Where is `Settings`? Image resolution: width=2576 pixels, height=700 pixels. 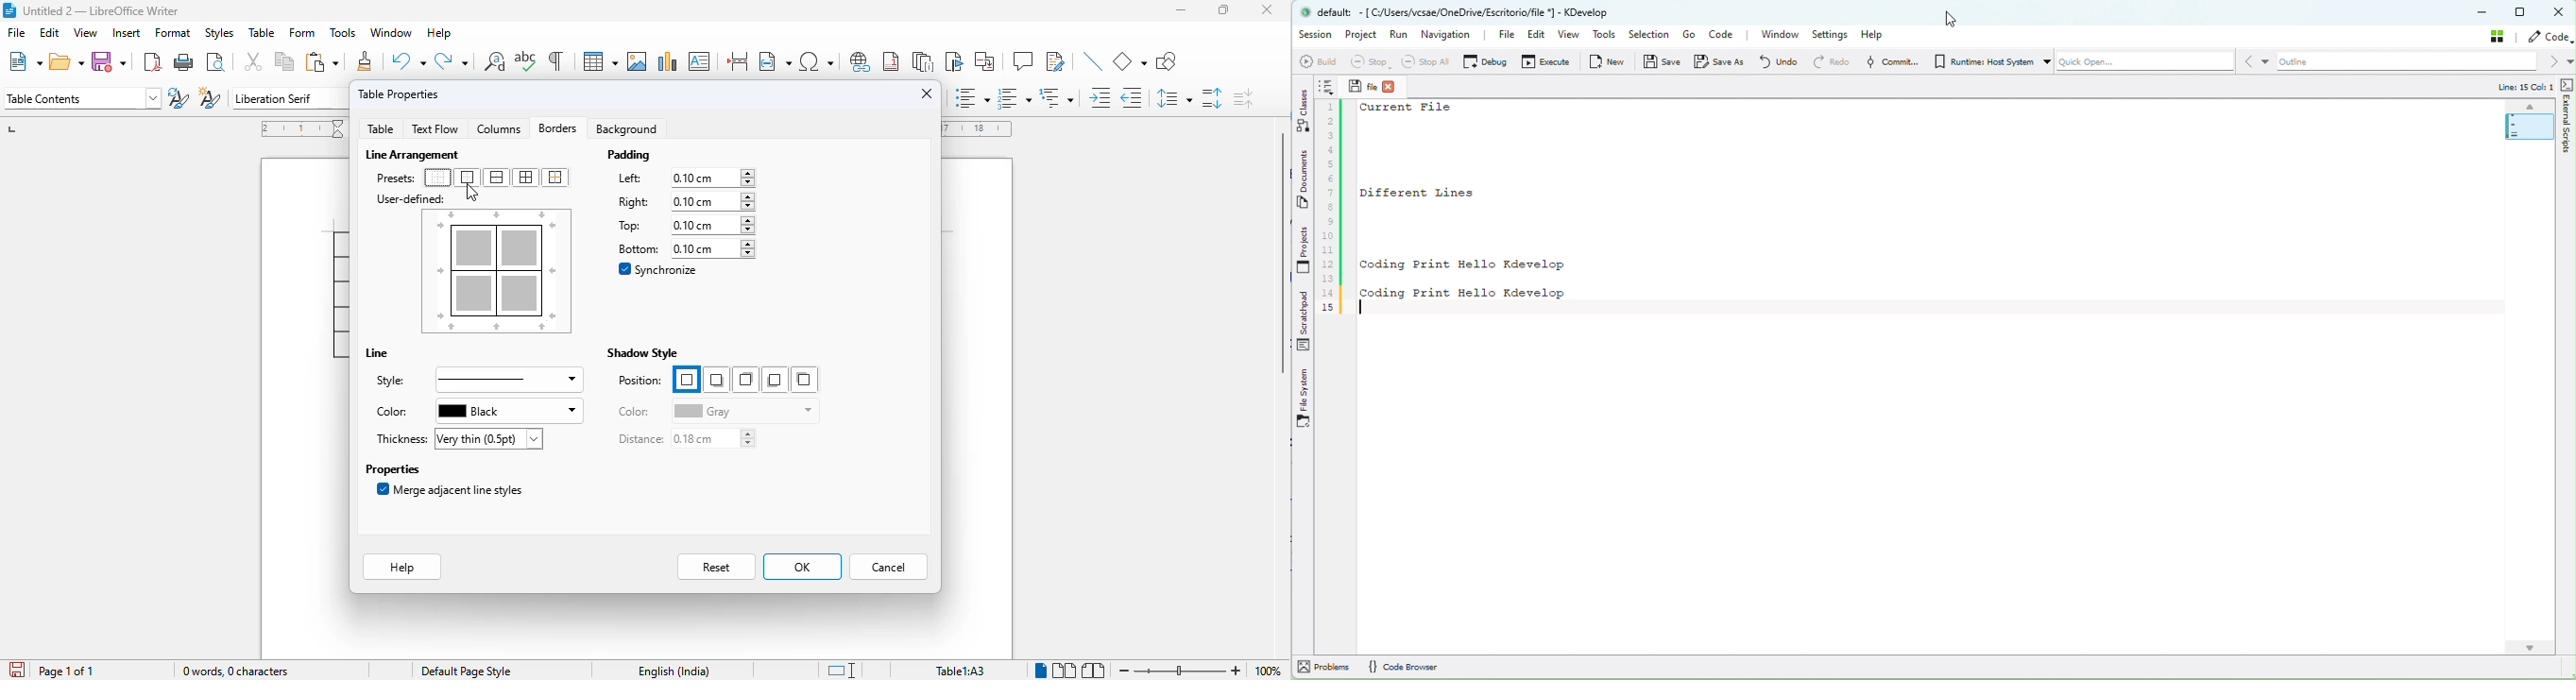 Settings is located at coordinates (1832, 35).